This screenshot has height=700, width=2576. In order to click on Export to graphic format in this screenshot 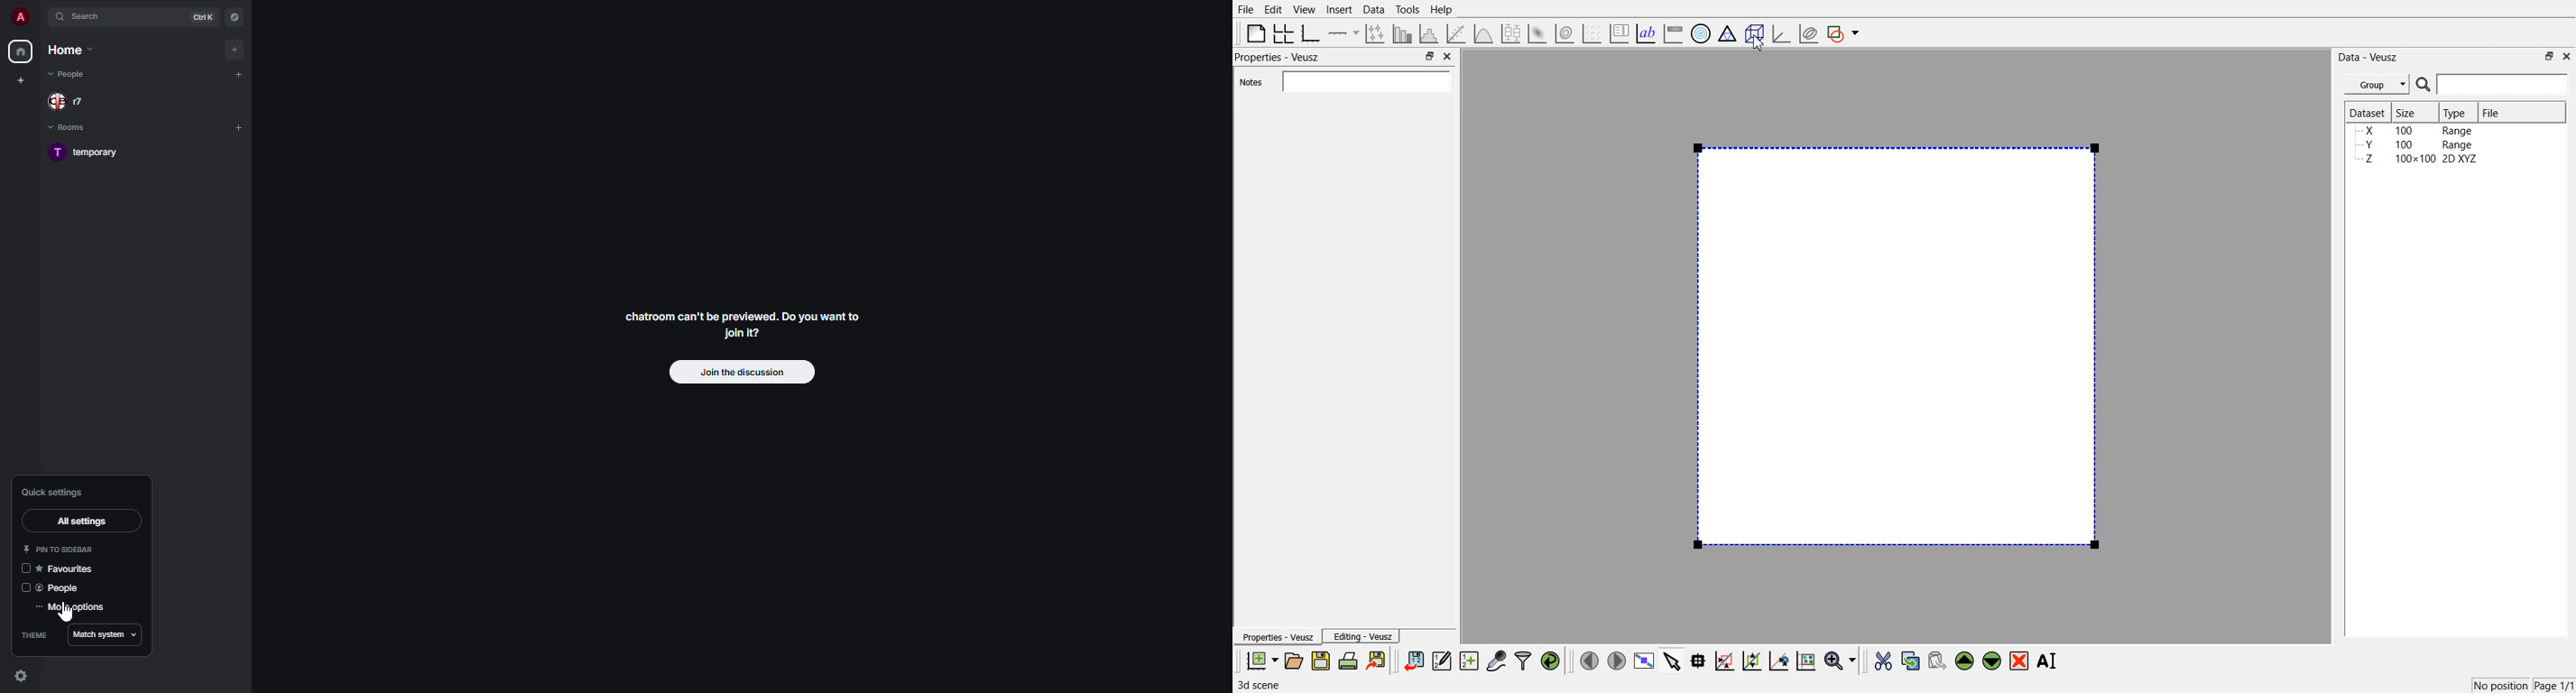, I will do `click(1377, 660)`.